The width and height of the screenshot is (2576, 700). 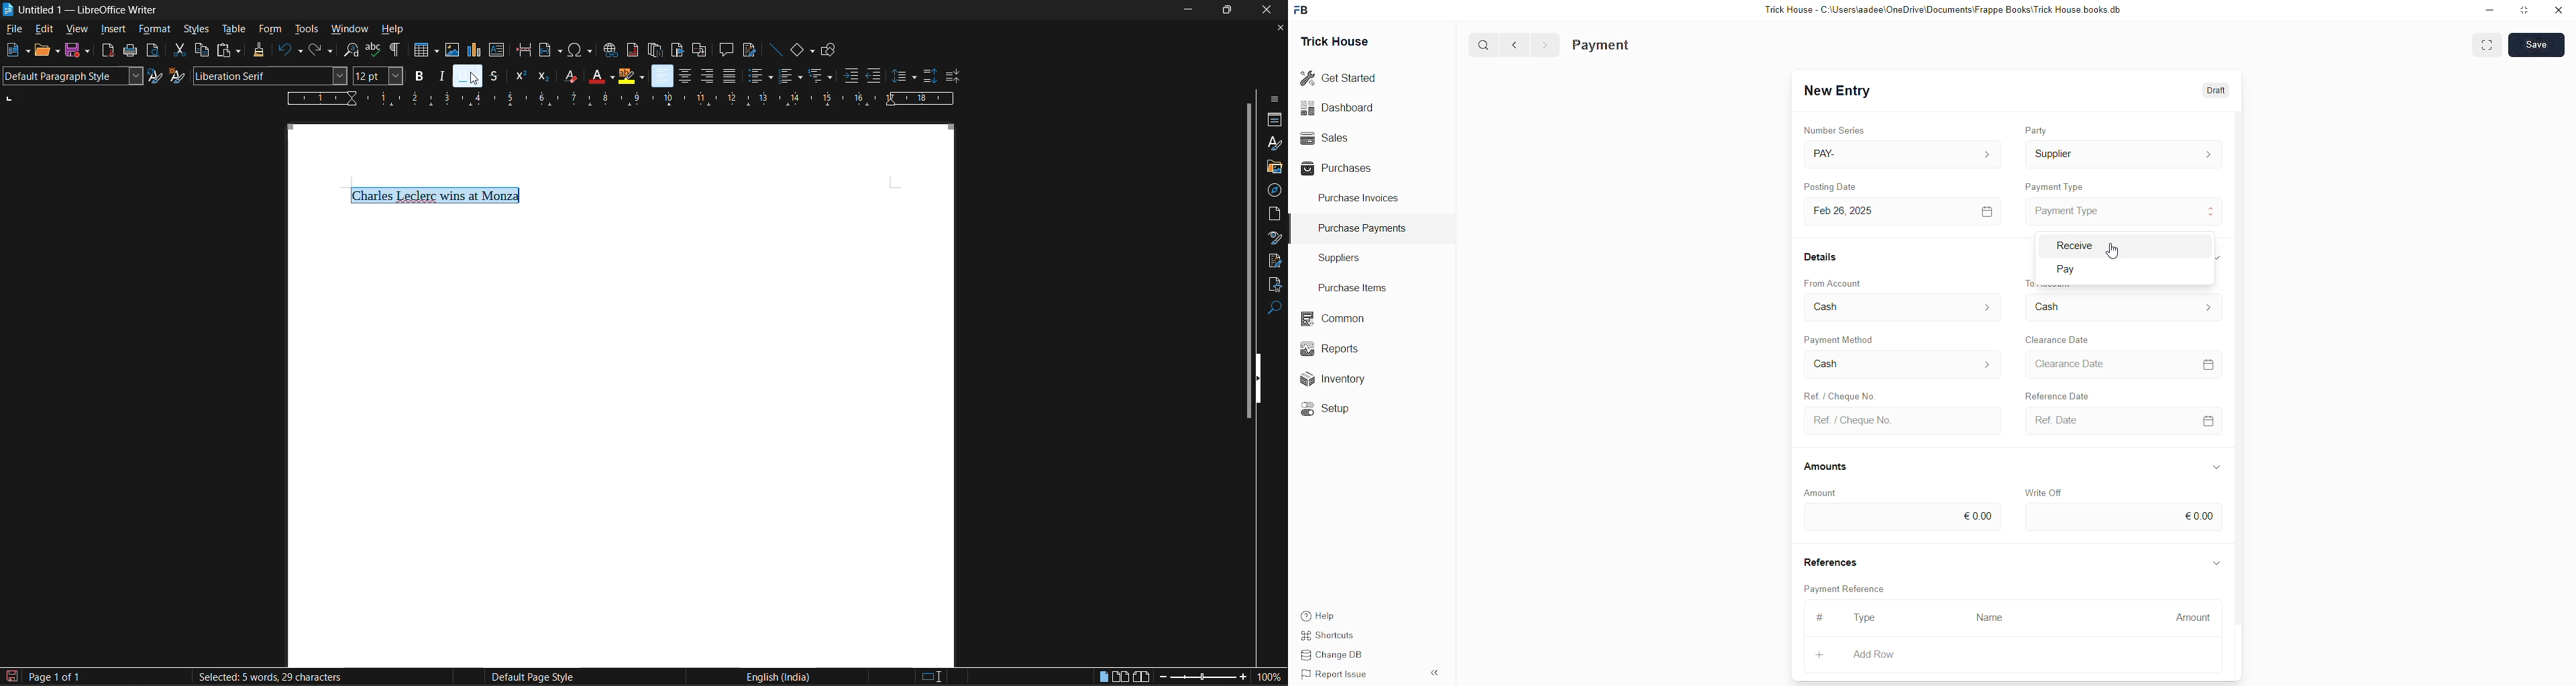 What do you see at coordinates (1275, 99) in the screenshot?
I see `sidebar settings` at bounding box center [1275, 99].